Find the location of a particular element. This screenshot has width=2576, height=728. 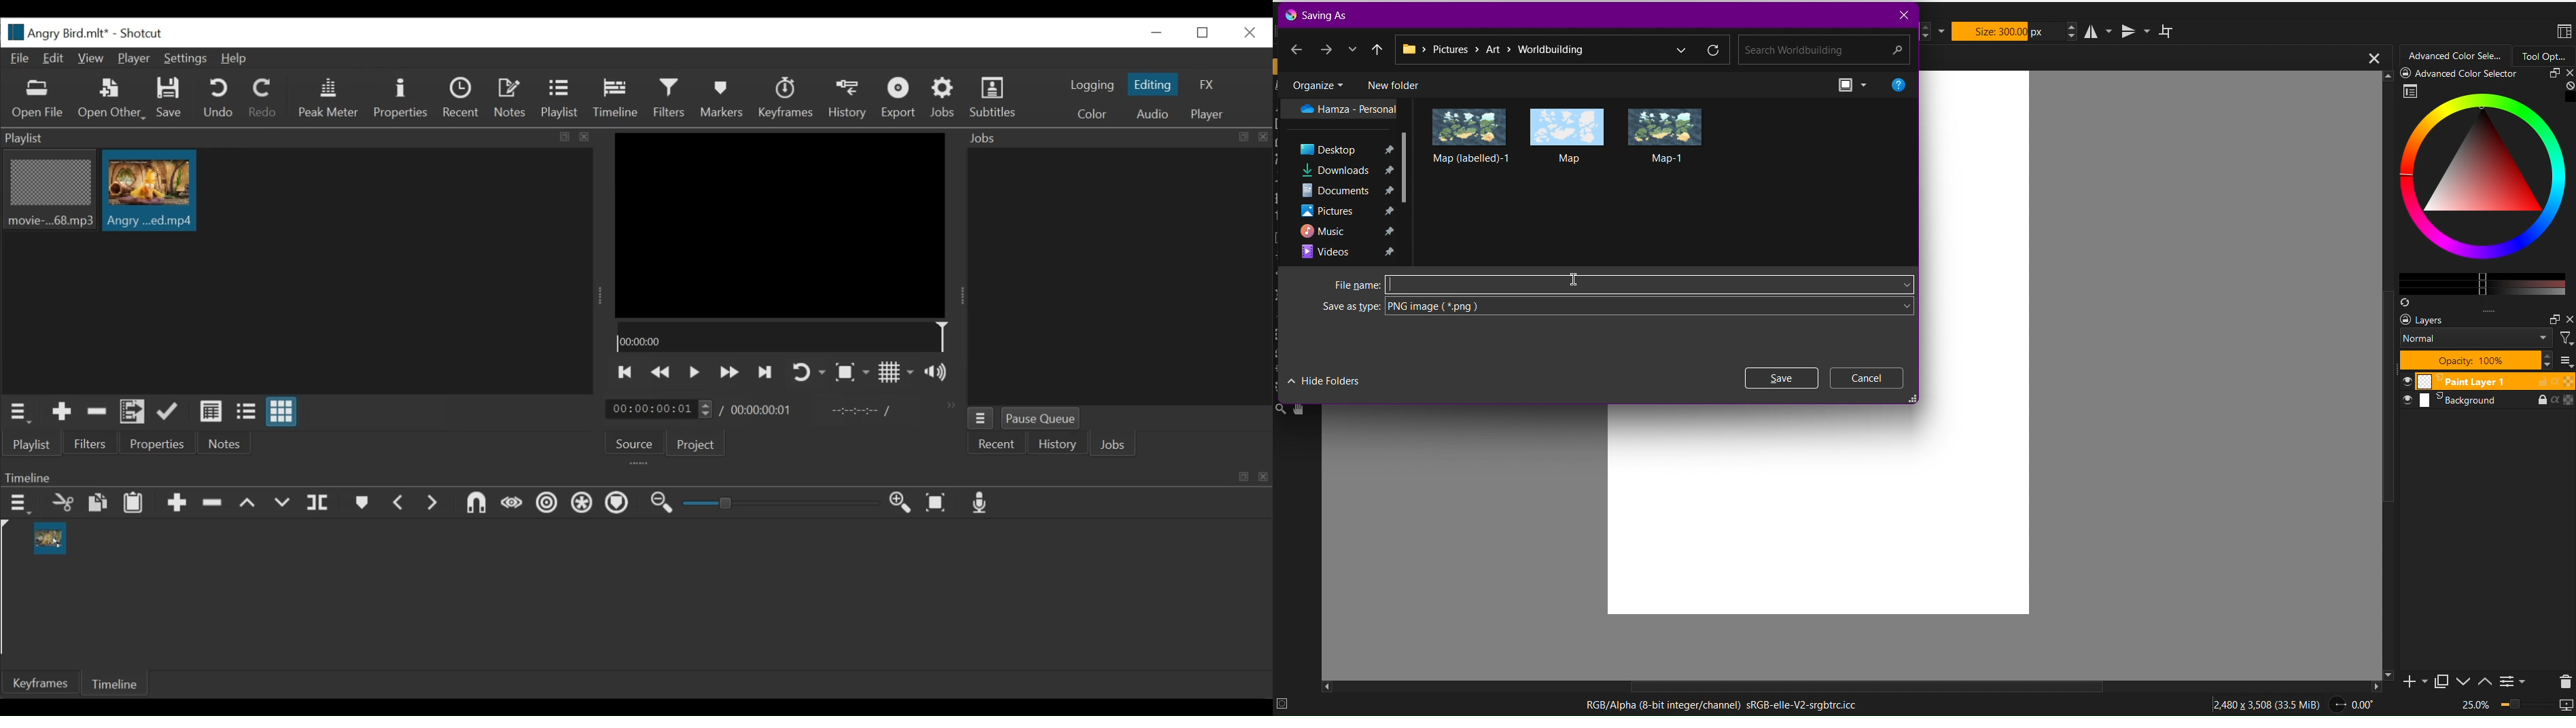

Restore is located at coordinates (1202, 32).